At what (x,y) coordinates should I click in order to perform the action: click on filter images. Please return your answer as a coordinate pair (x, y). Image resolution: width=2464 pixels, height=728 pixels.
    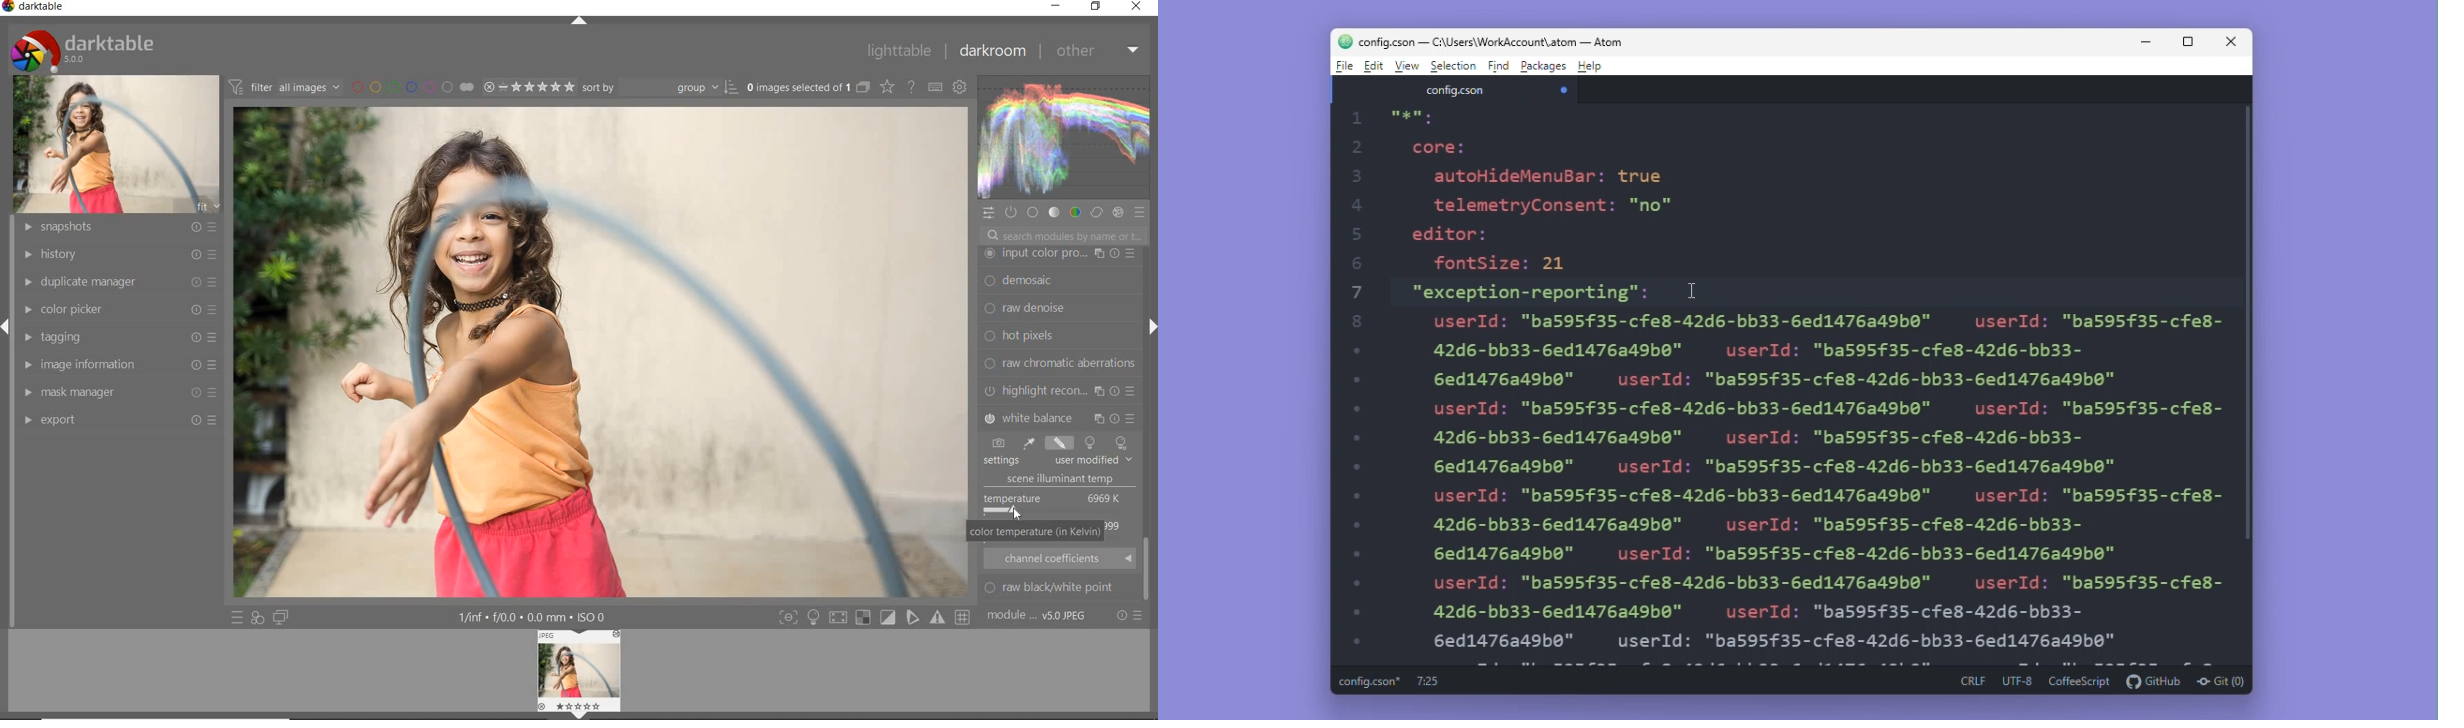
    Looking at the image, I should click on (284, 88).